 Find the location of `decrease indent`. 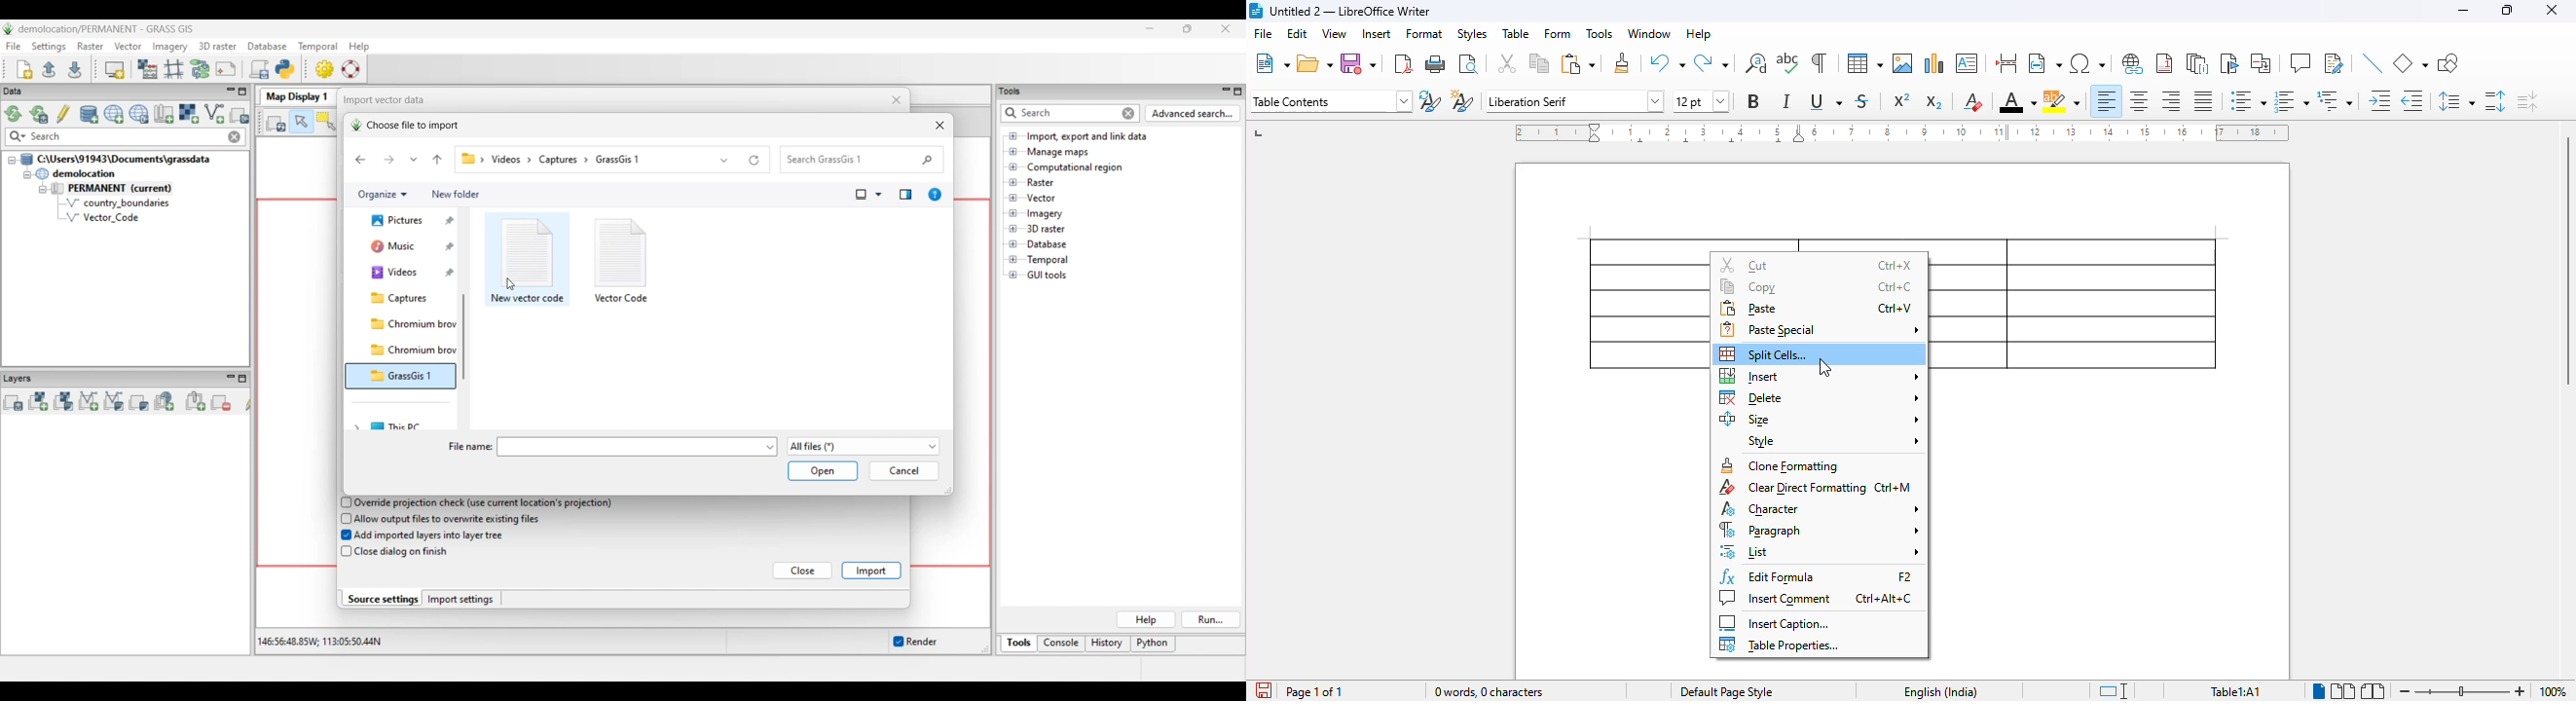

decrease indent is located at coordinates (2411, 100).